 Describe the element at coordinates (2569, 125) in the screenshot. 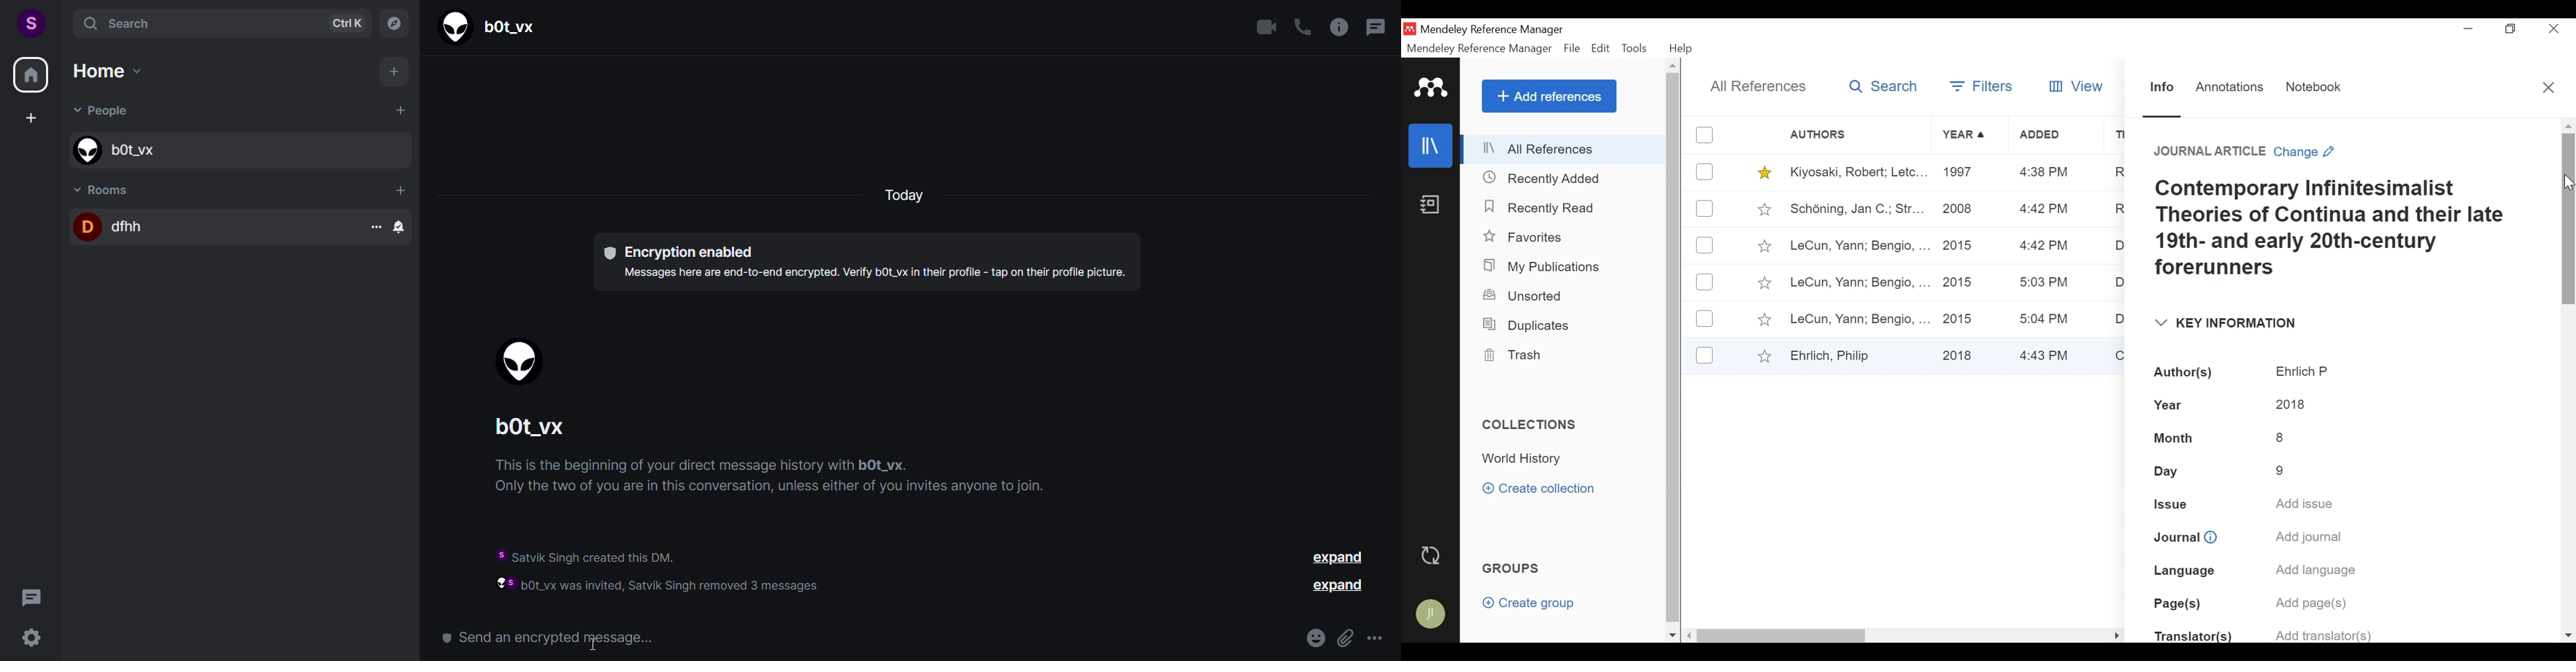

I see `Scroll up` at that location.